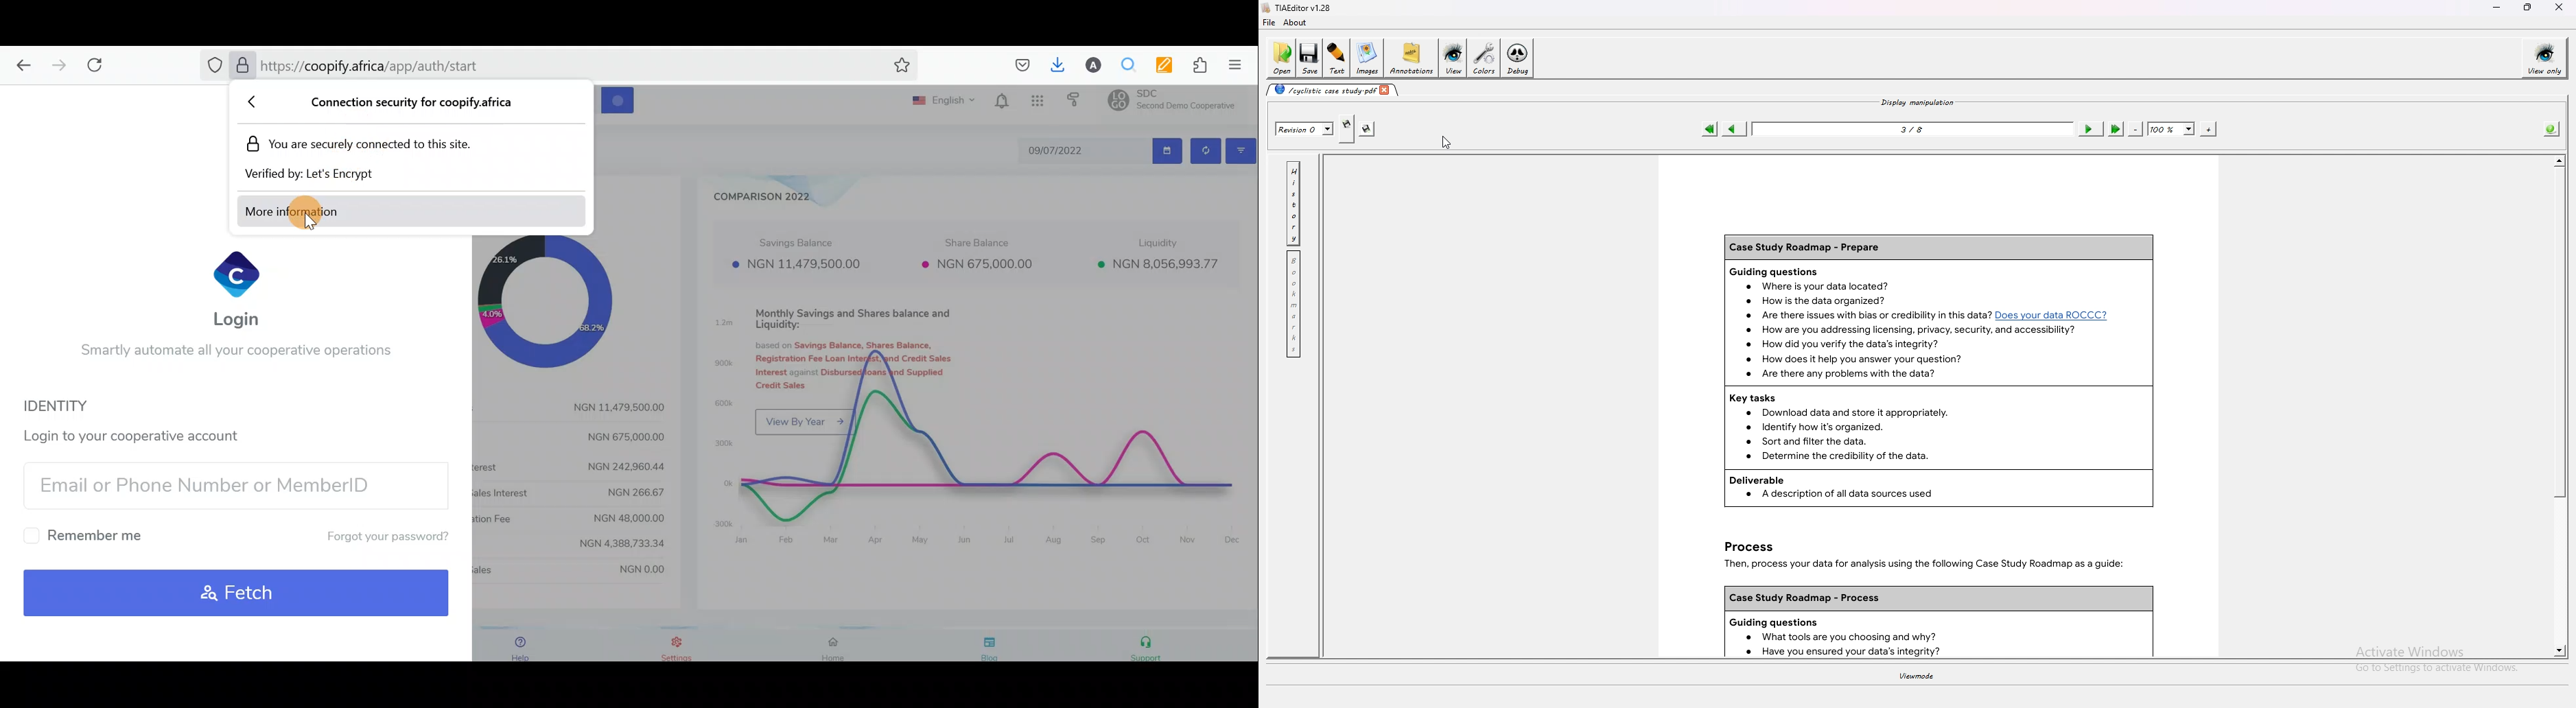  Describe the element at coordinates (320, 174) in the screenshot. I see `Verified by: Let's Encrypt` at that location.